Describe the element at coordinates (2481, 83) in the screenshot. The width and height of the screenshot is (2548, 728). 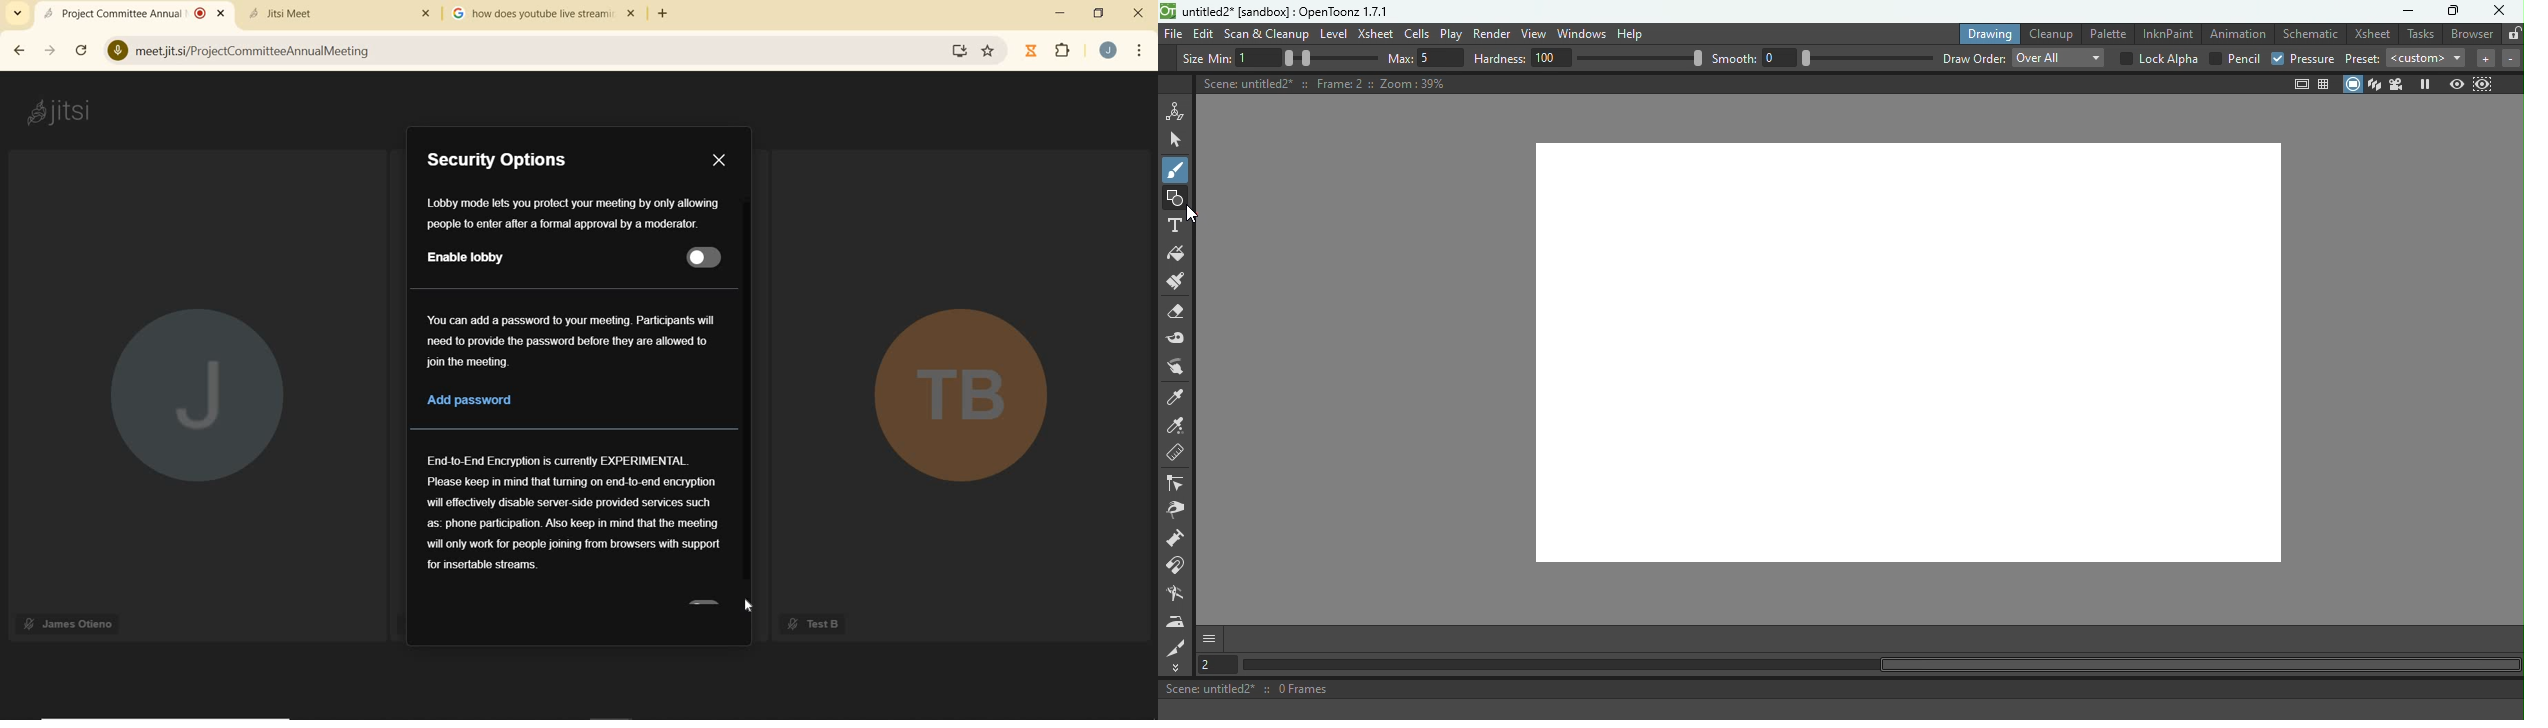
I see `Sub-camera preview` at that location.